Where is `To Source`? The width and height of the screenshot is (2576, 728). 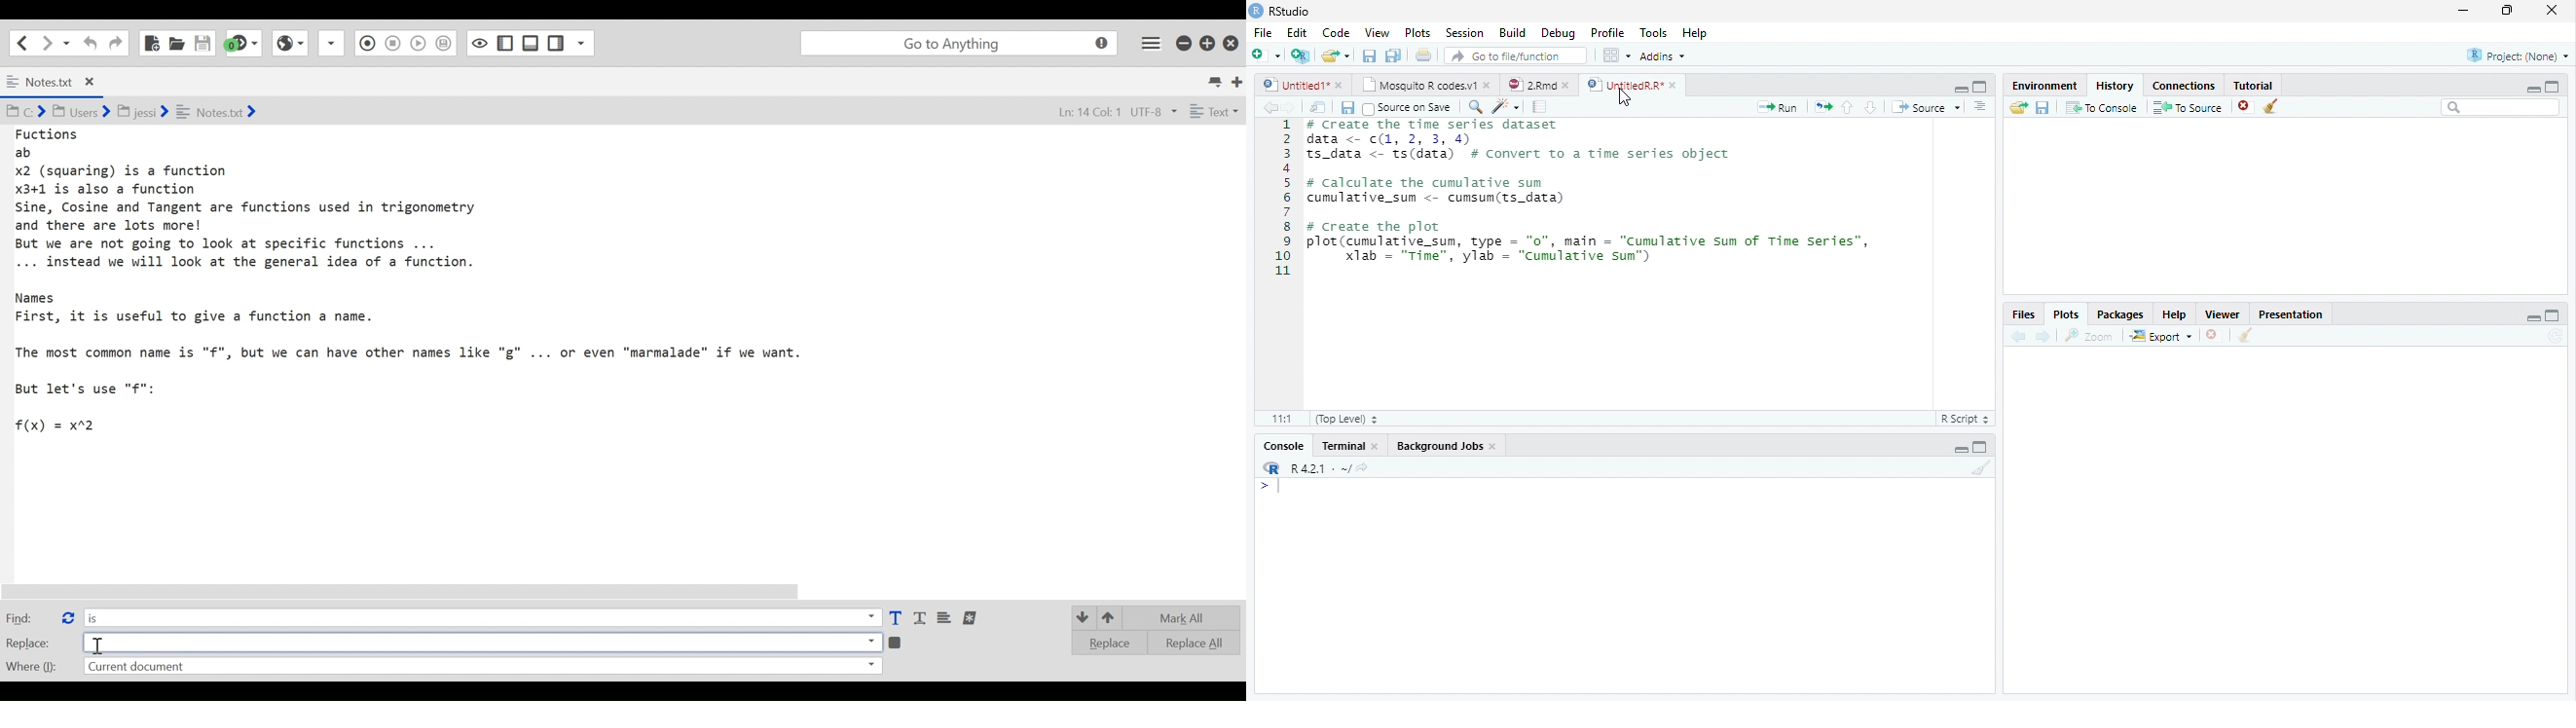 To Source is located at coordinates (2187, 108).